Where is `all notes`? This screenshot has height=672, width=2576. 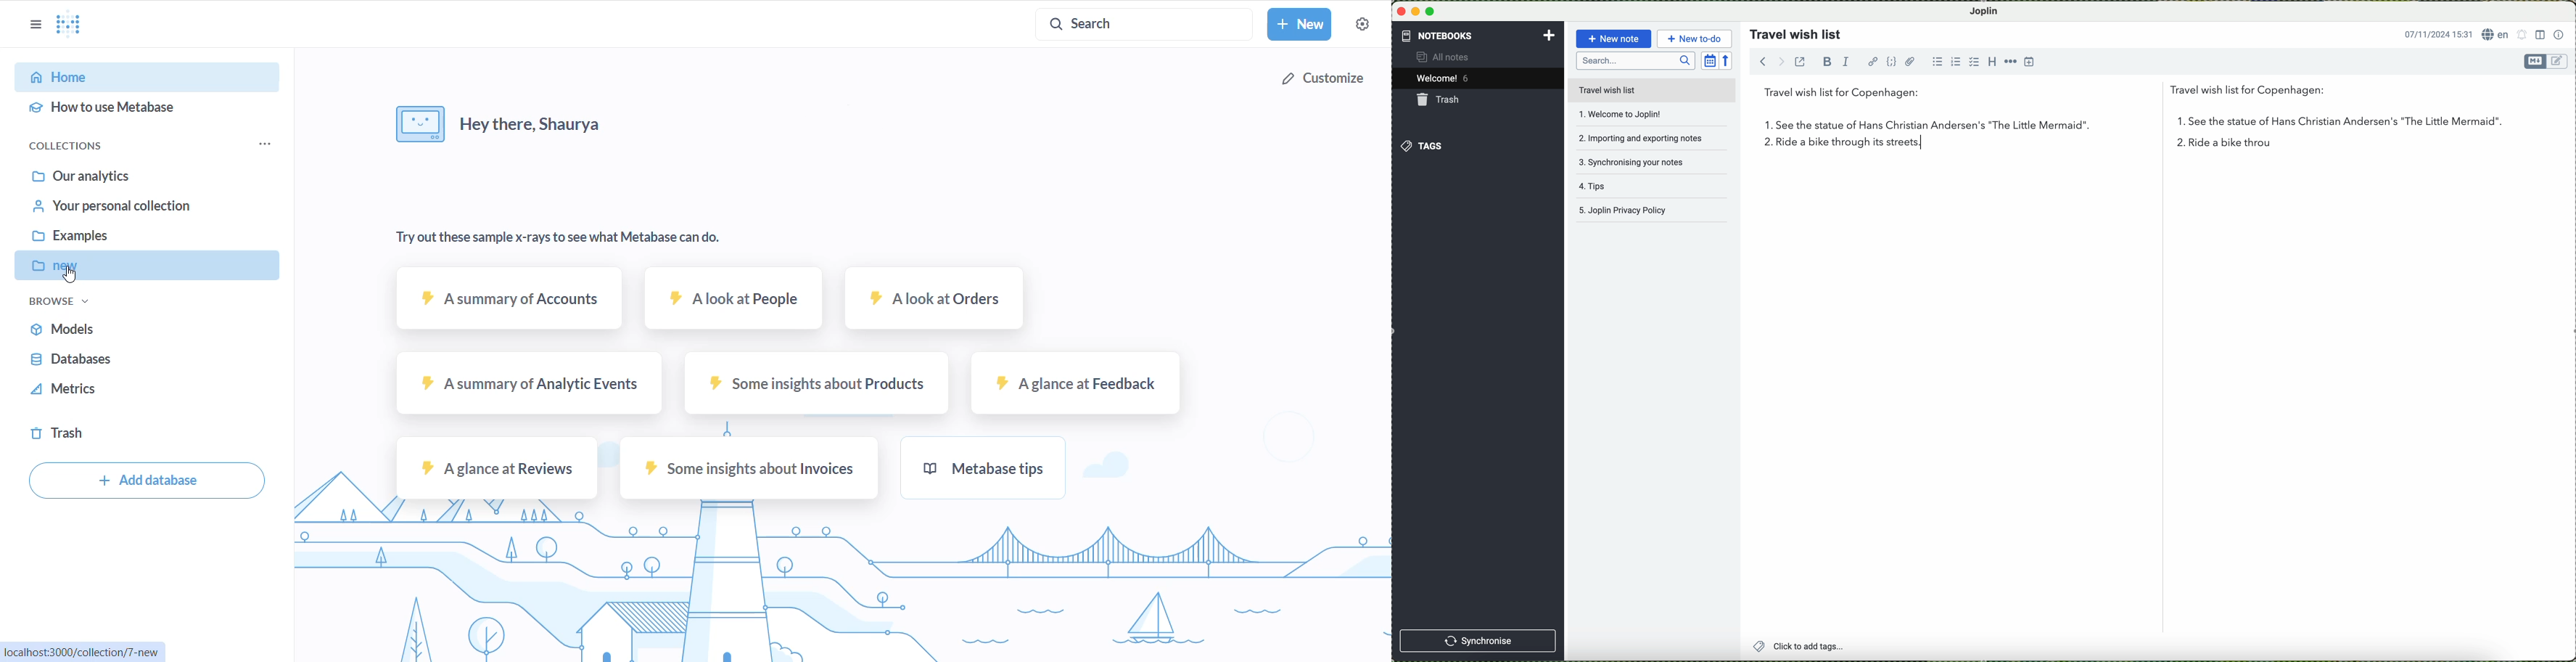 all notes is located at coordinates (1451, 58).